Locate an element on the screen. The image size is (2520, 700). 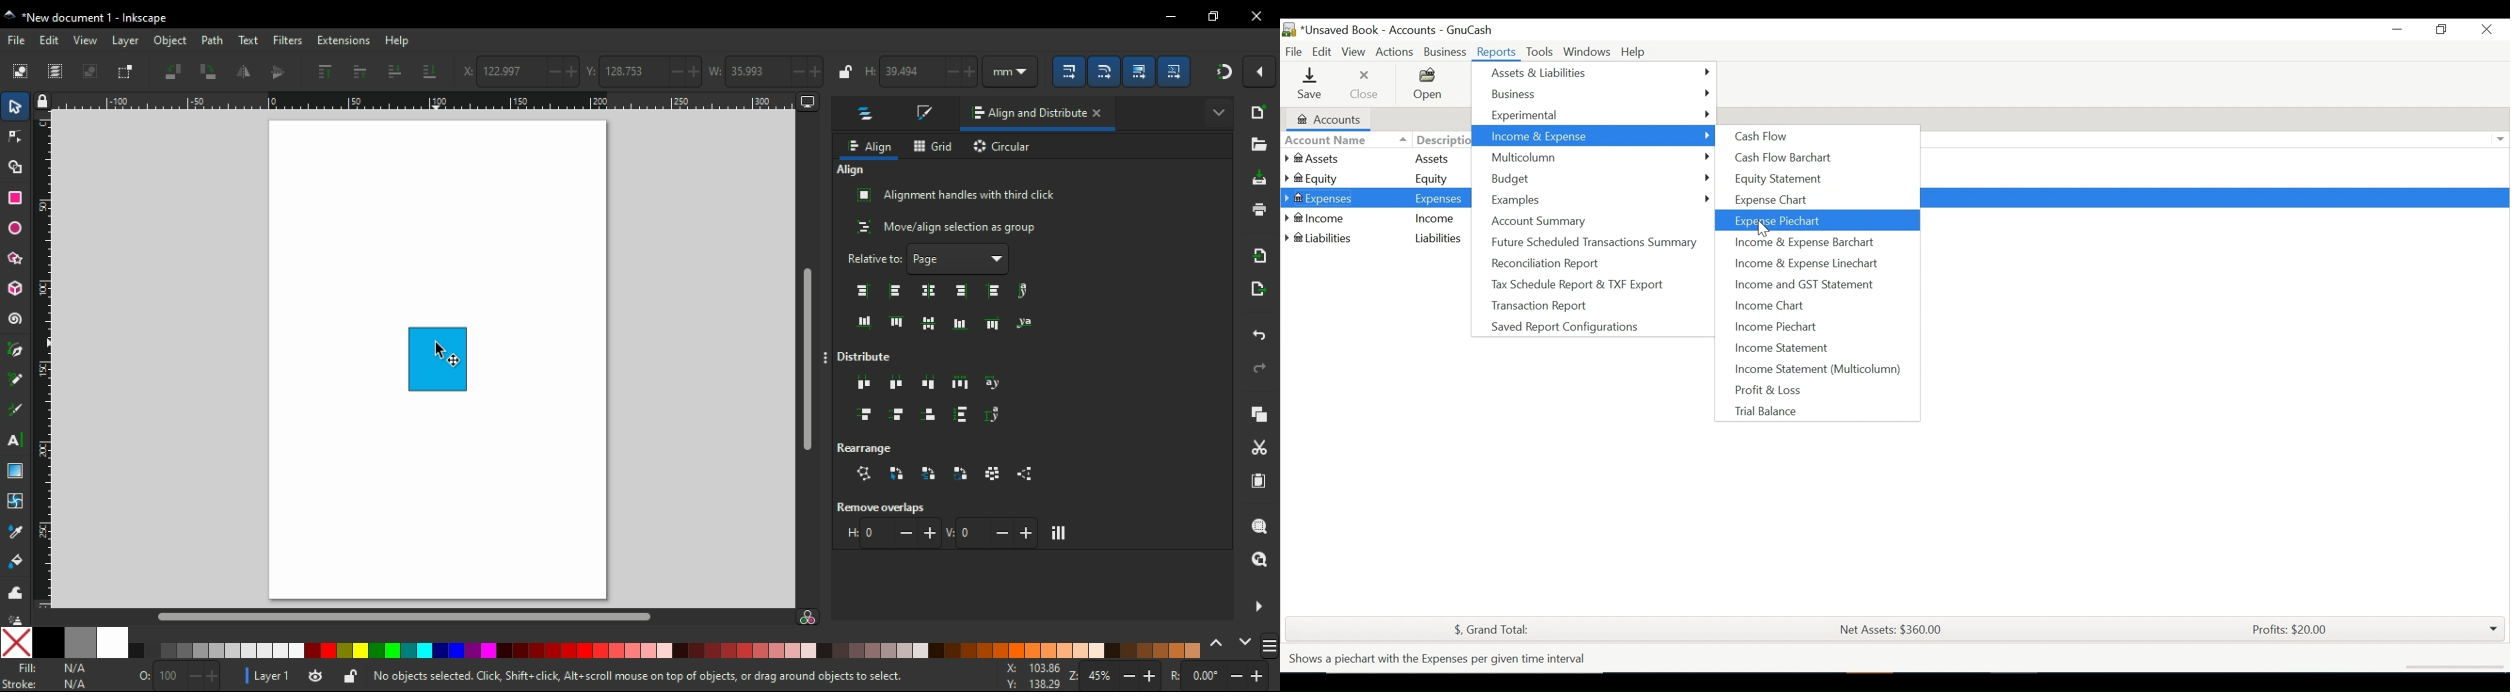
distribute anchors horizontally  is located at coordinates (995, 383).